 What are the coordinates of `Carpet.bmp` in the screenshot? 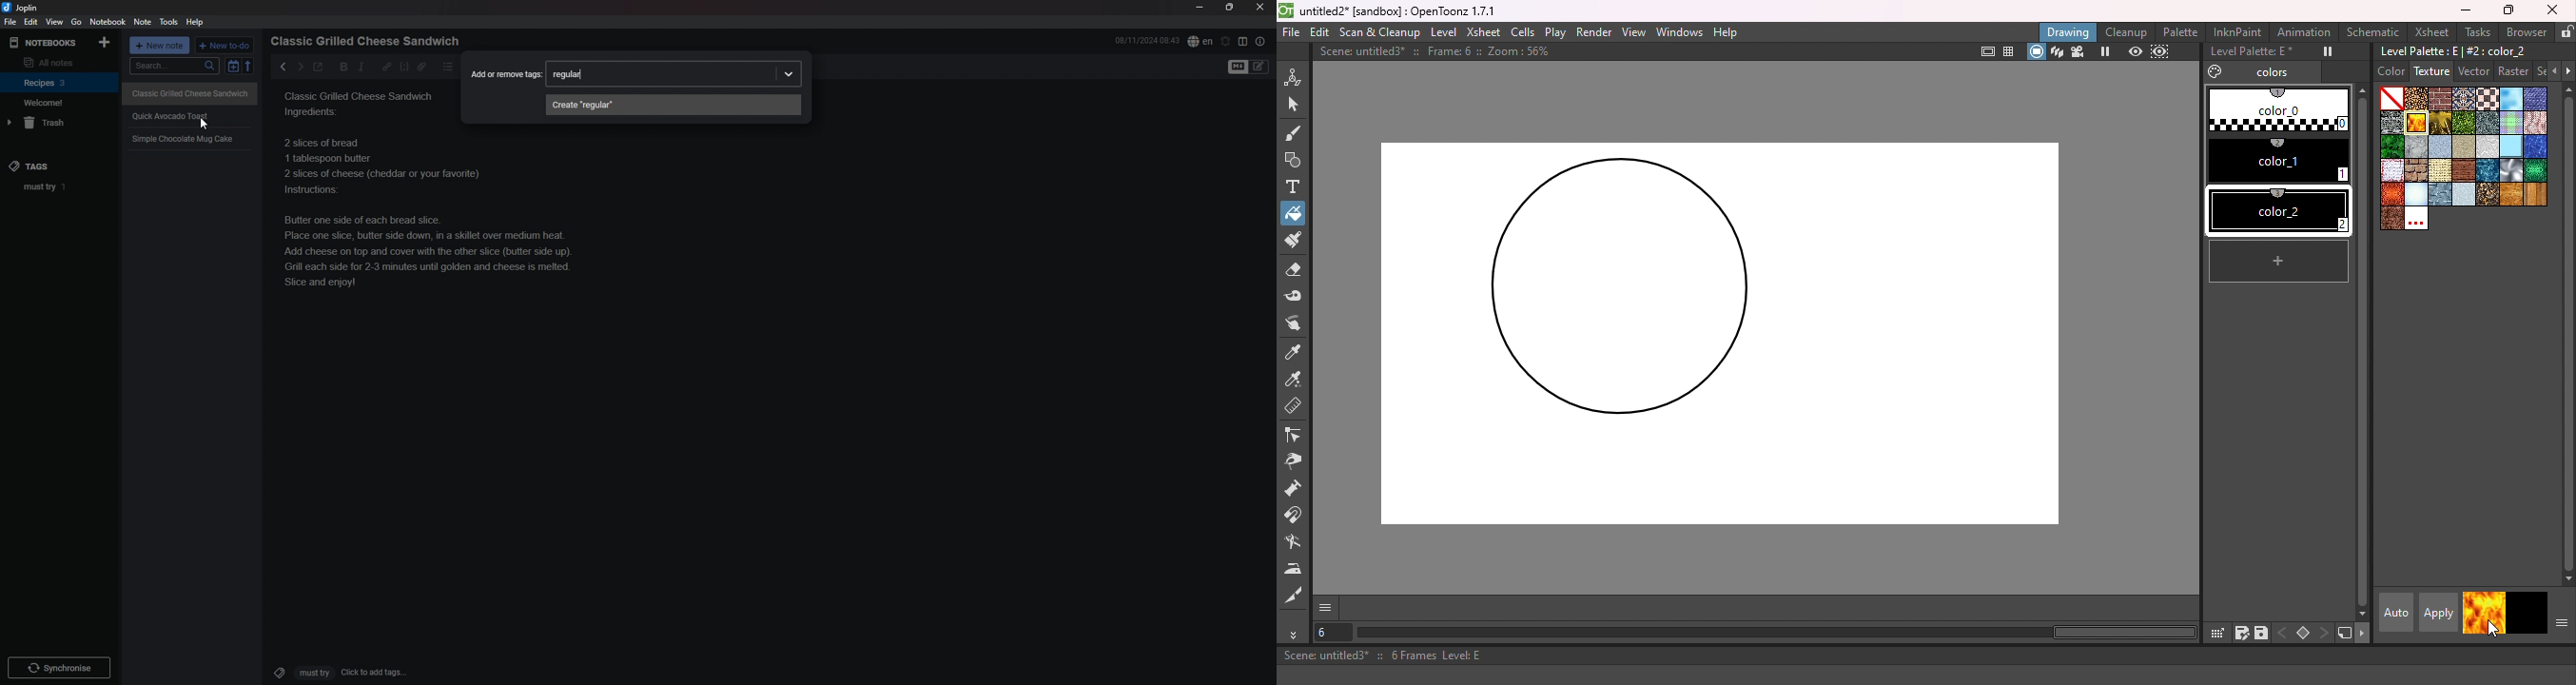 It's located at (2465, 99).